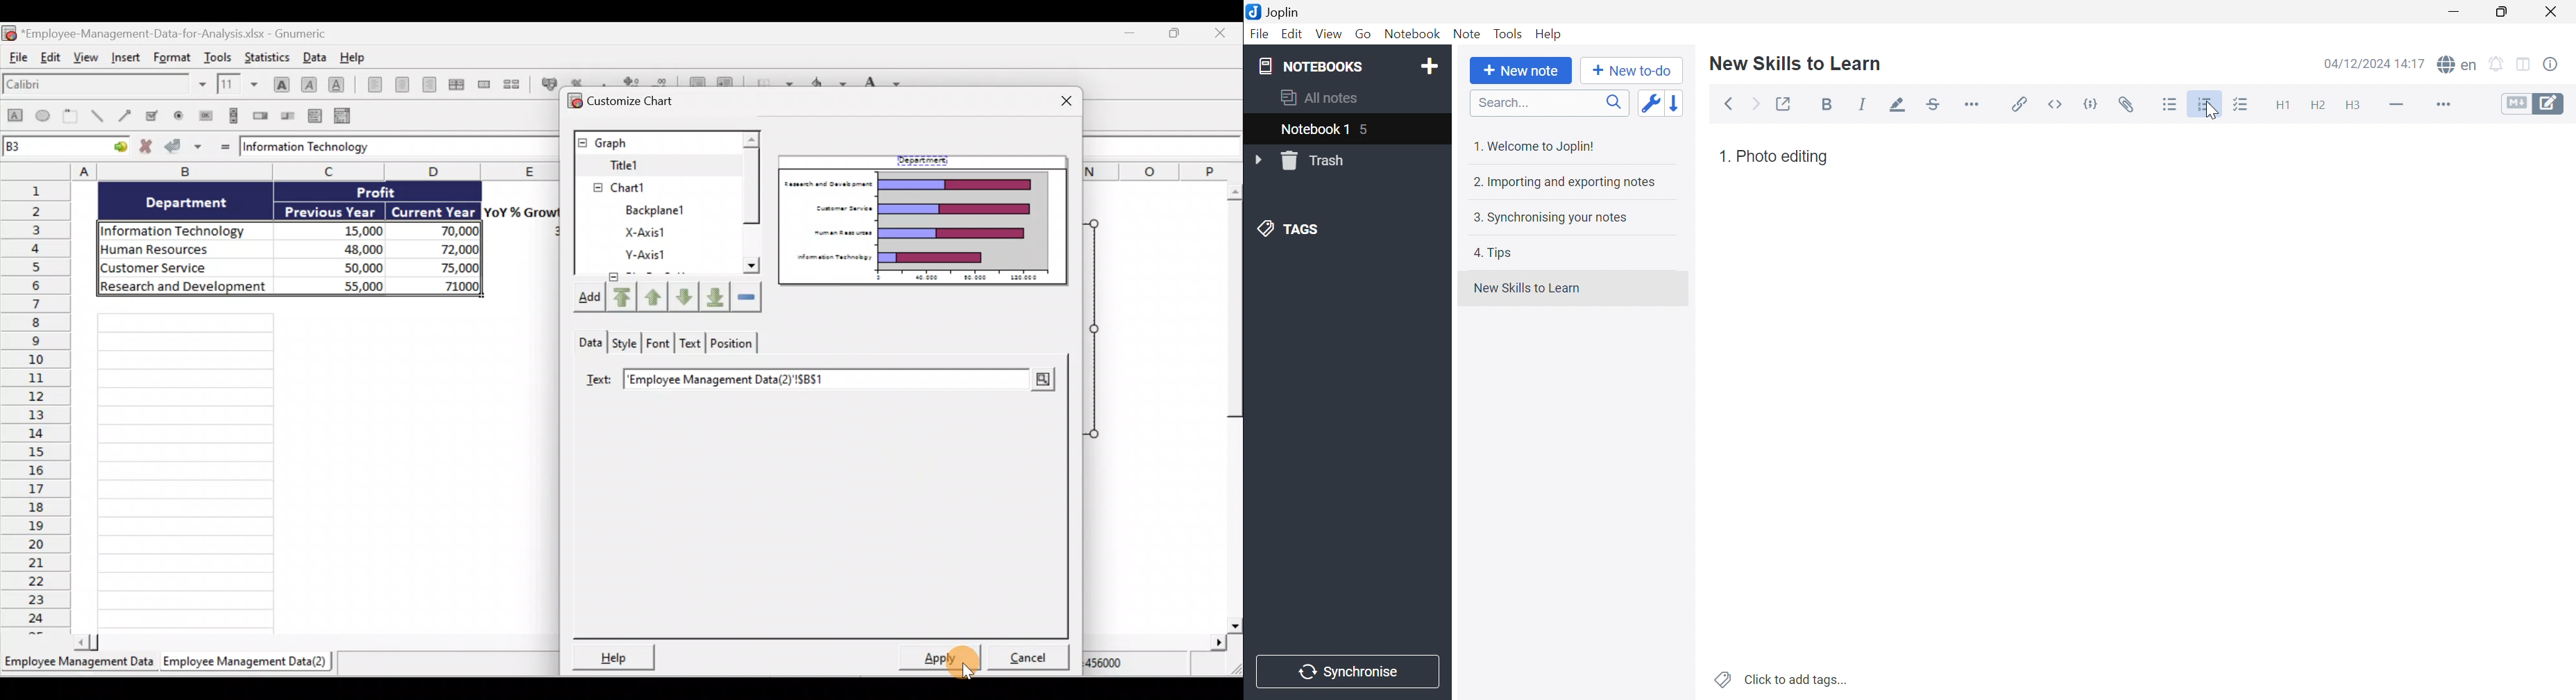  What do you see at coordinates (1273, 10) in the screenshot?
I see `Joplin` at bounding box center [1273, 10].